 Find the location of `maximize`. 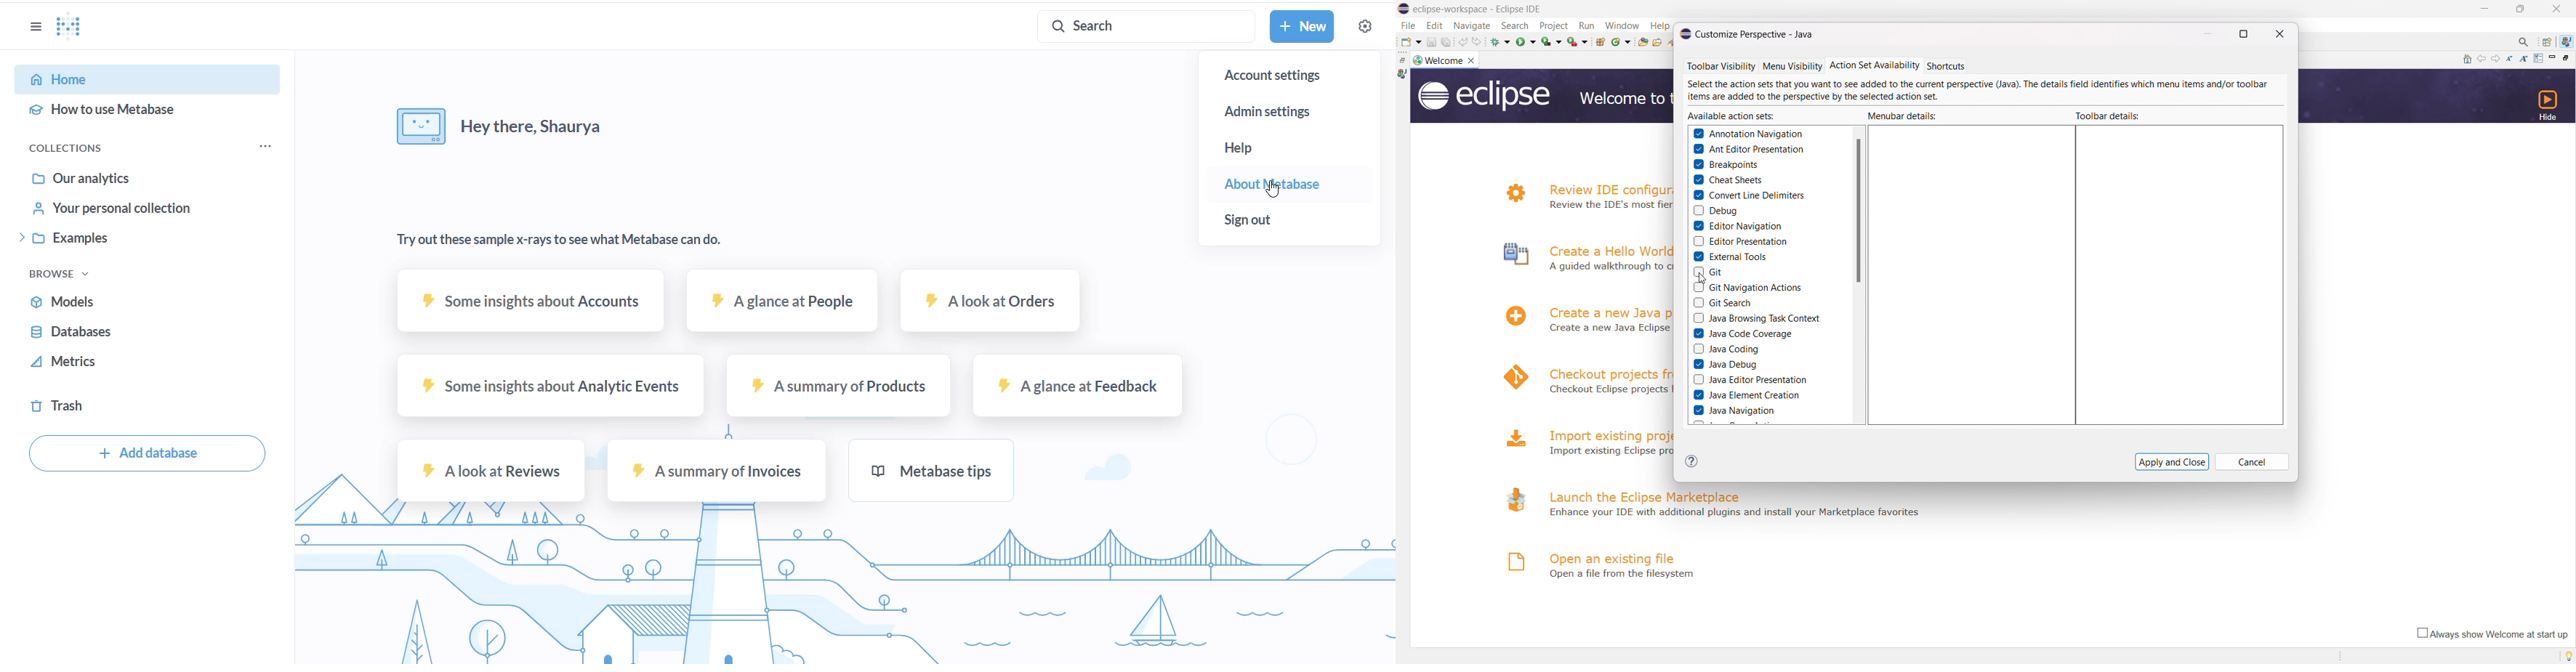

maximize is located at coordinates (2522, 9).